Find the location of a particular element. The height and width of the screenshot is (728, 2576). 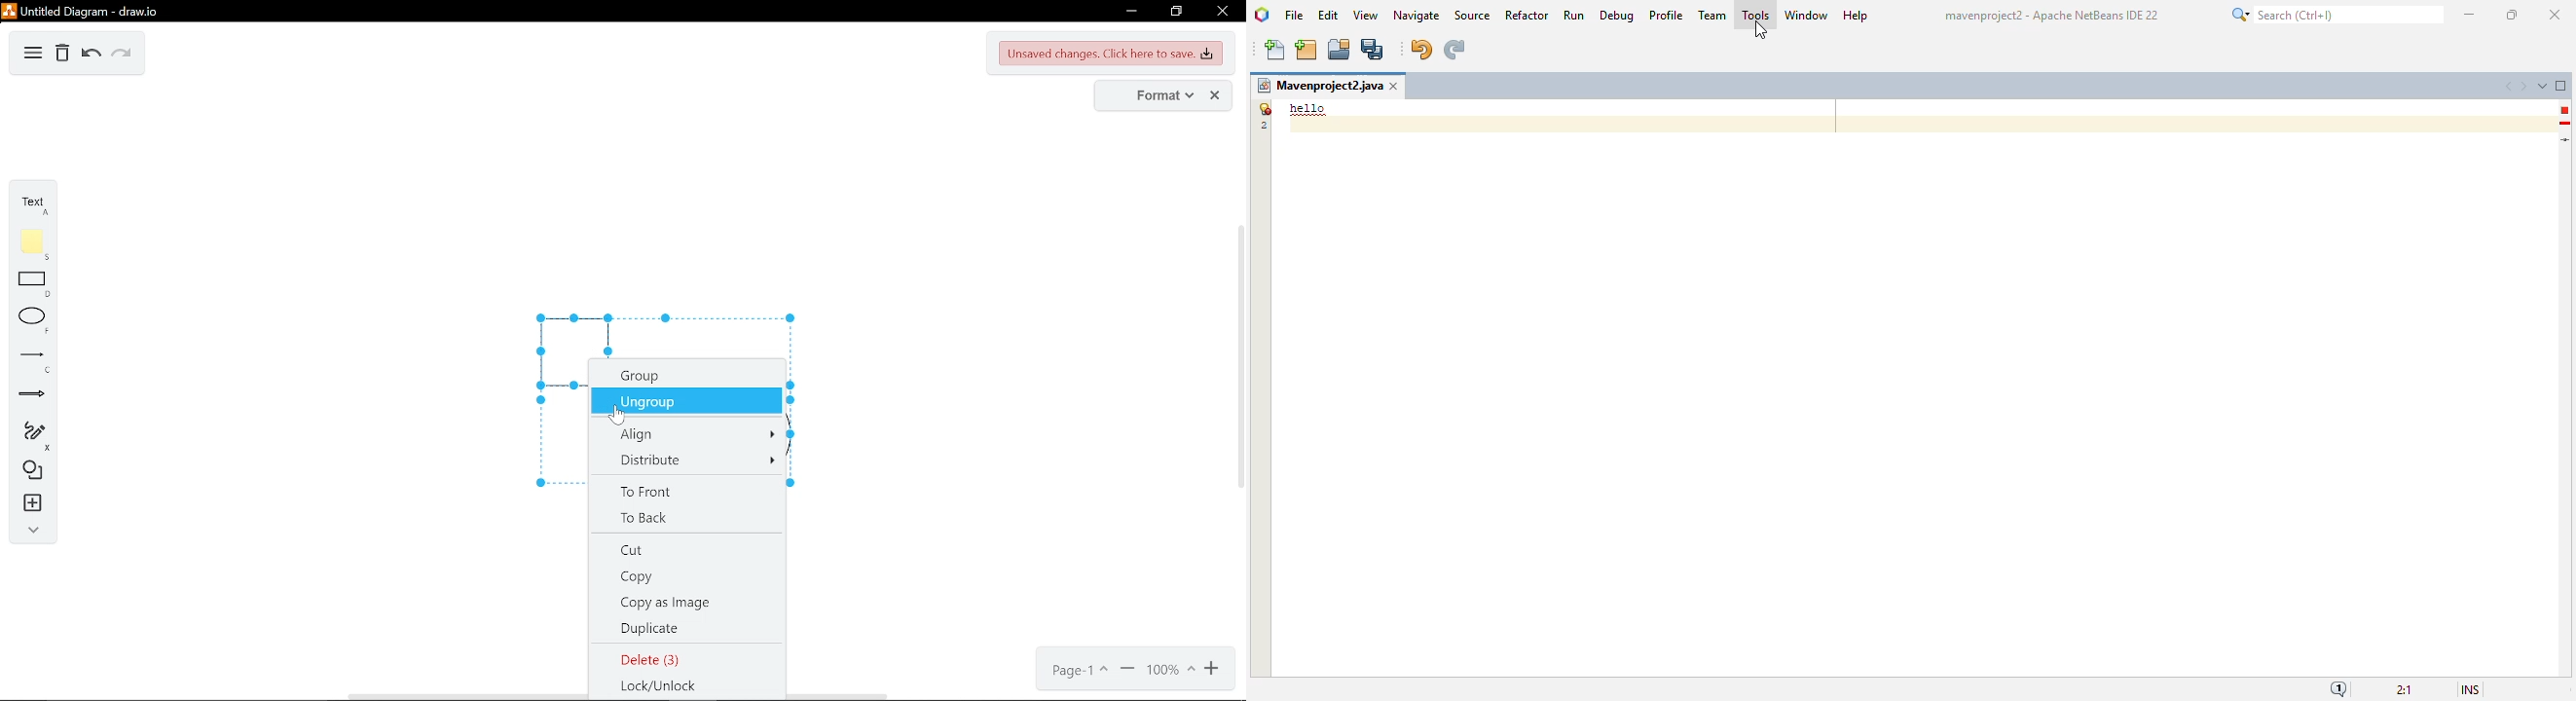

scroll documents left is located at coordinates (2511, 87).